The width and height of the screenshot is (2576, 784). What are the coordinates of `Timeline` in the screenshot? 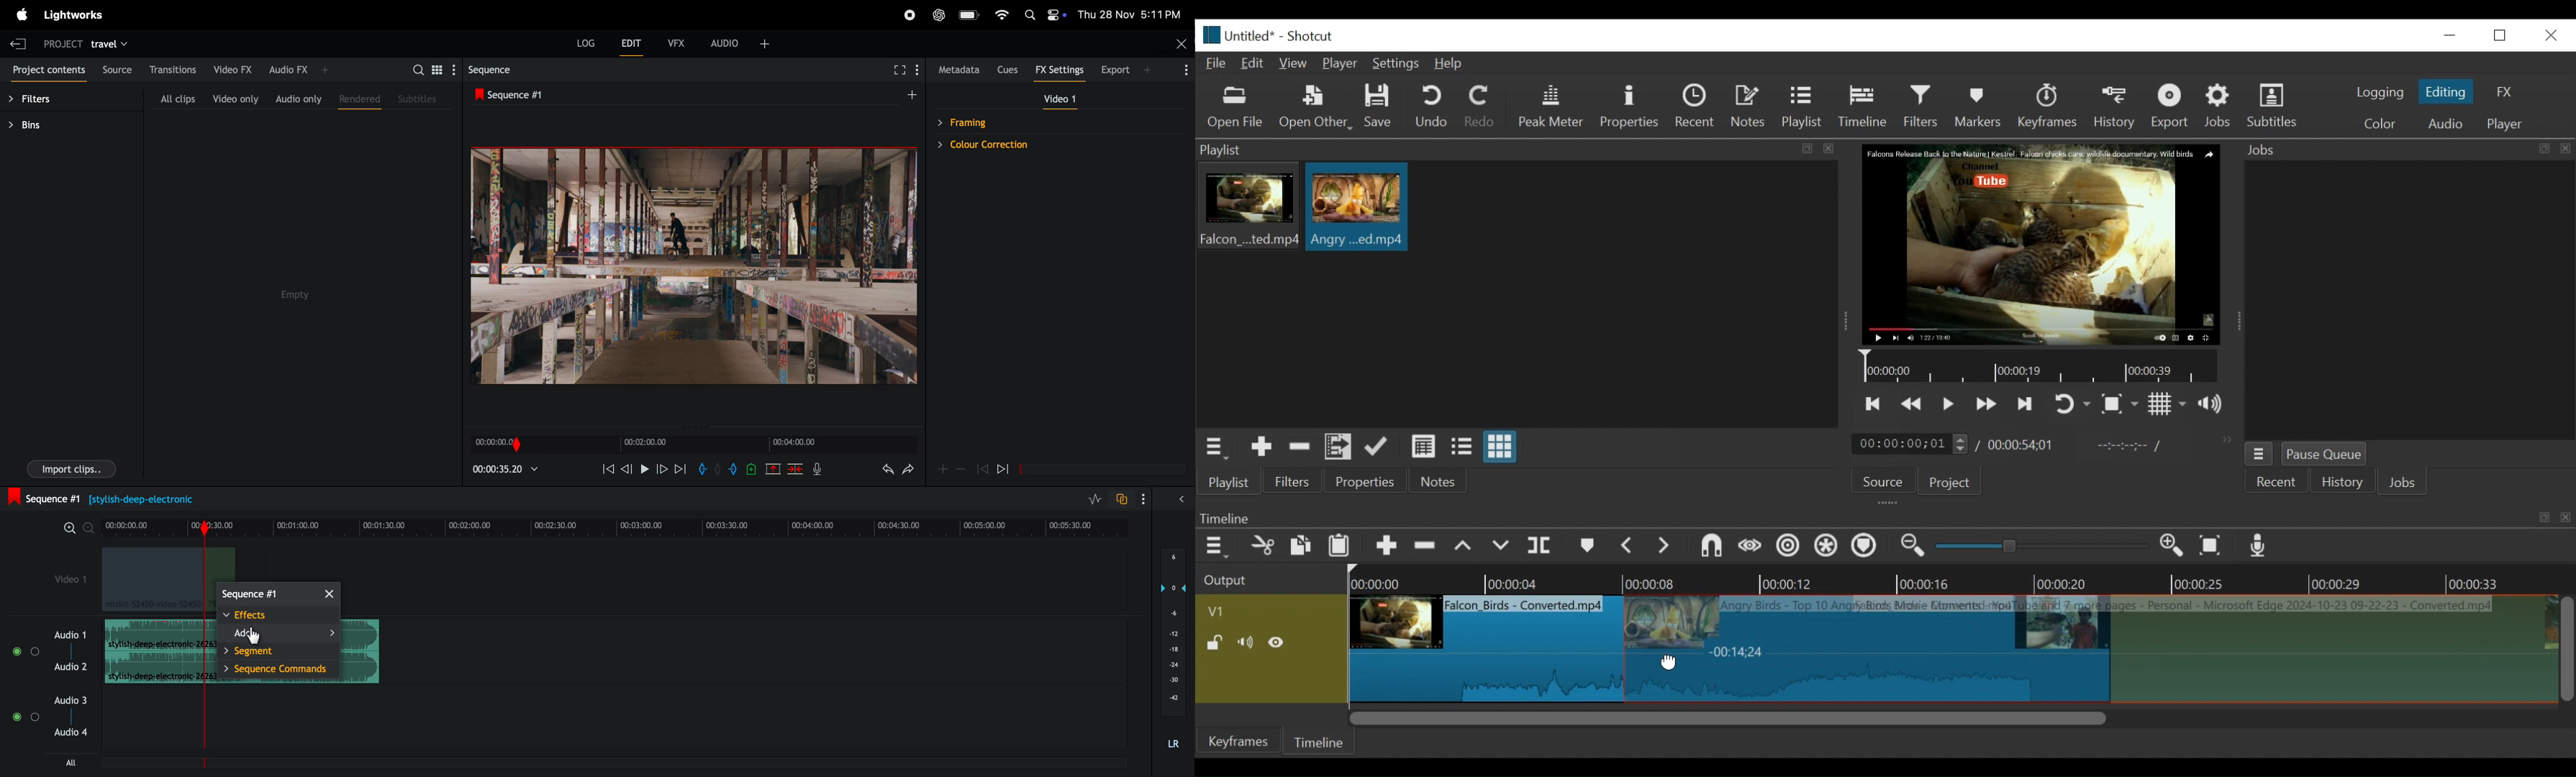 It's located at (1962, 579).